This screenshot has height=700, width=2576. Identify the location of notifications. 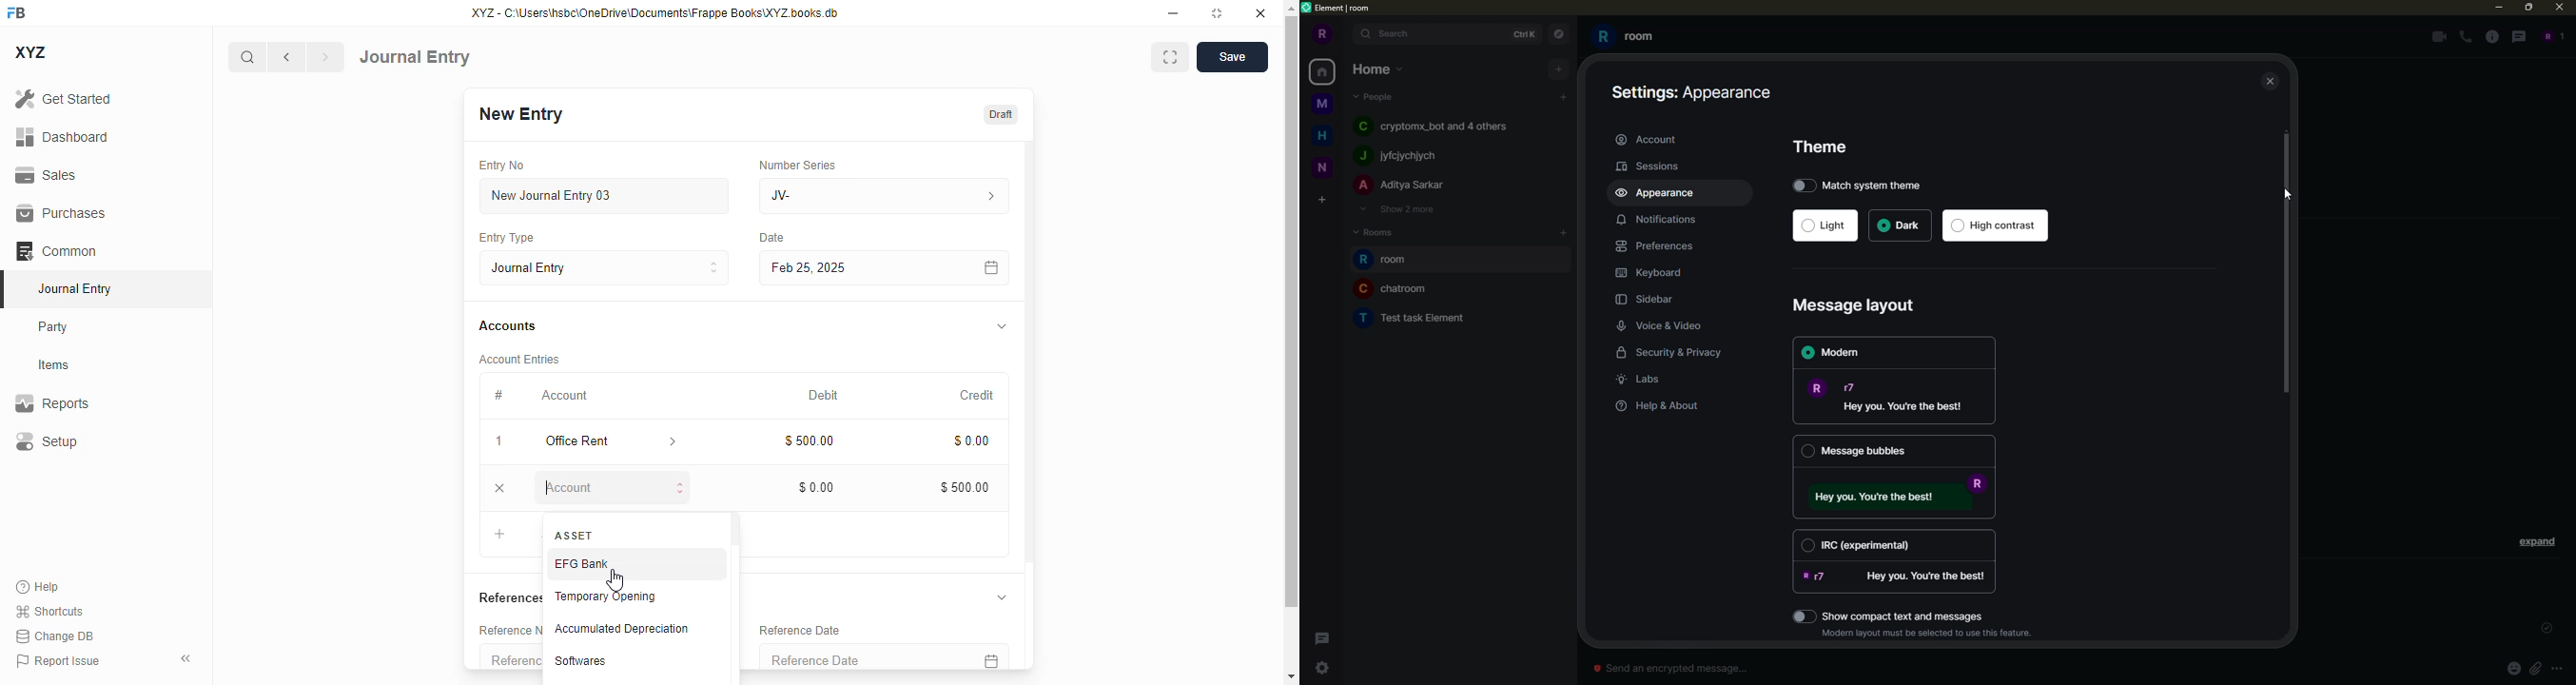
(1656, 219).